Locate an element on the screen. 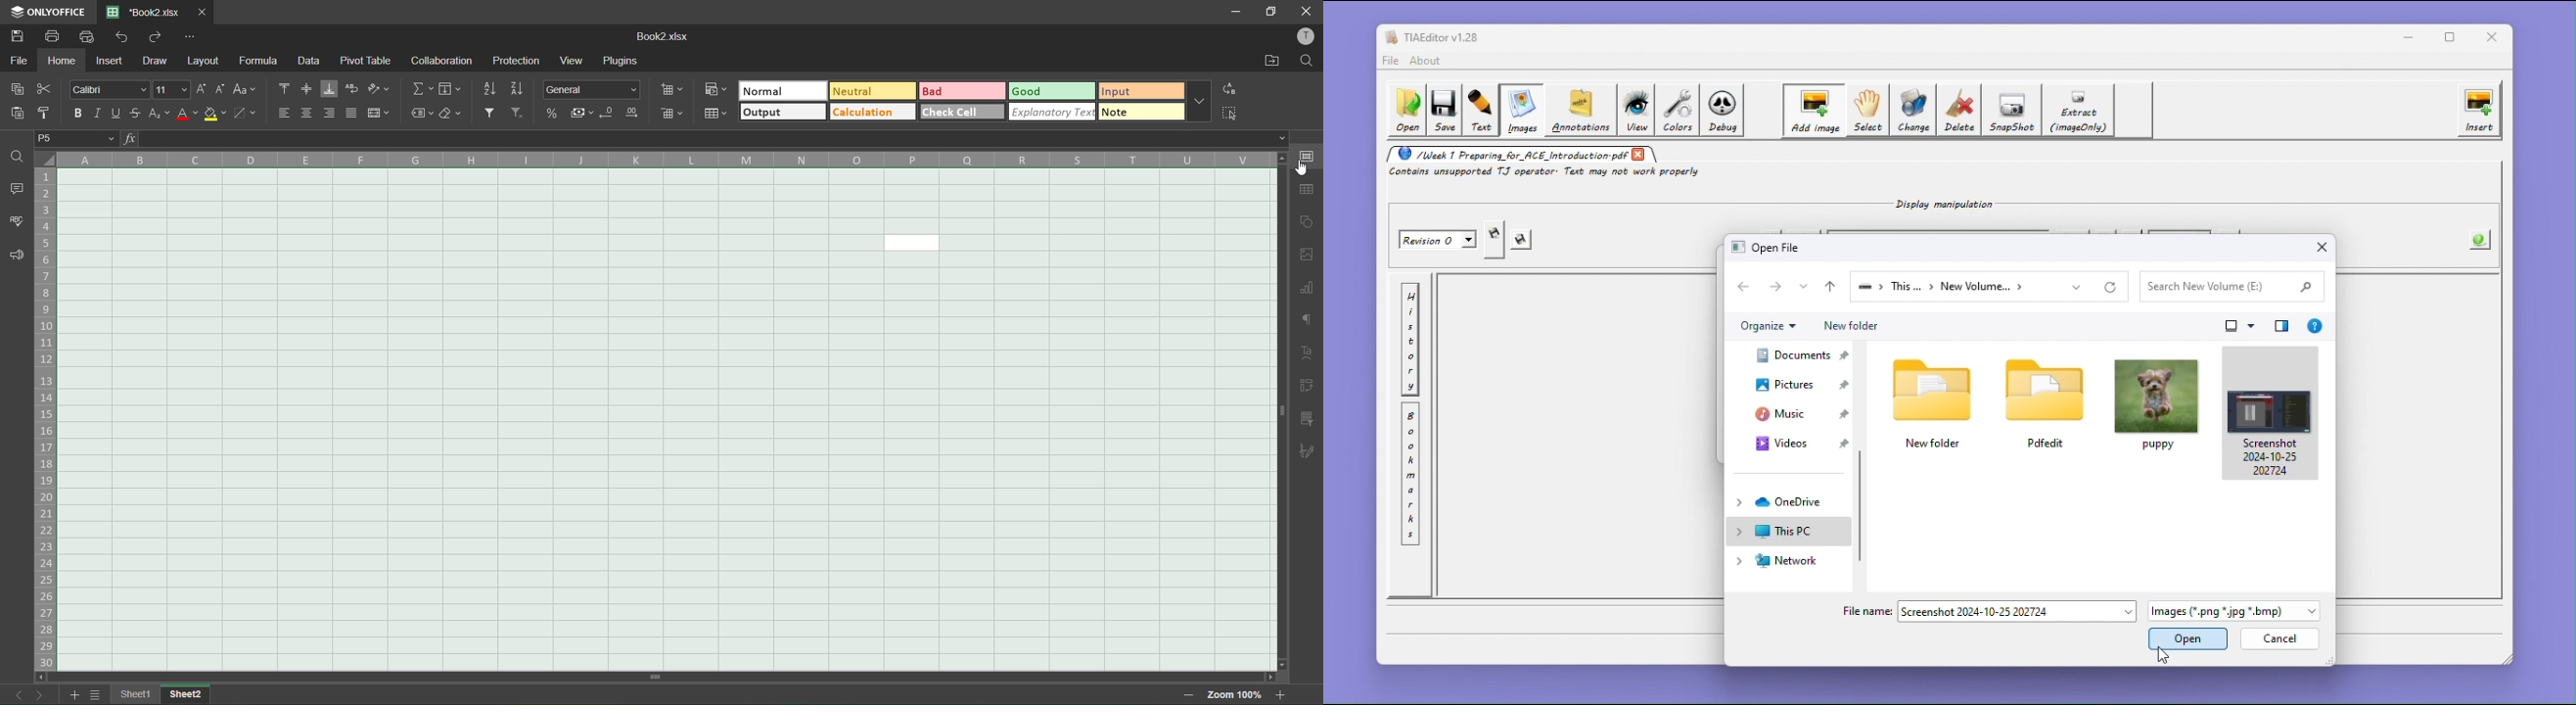 The image size is (2576, 728). orientation is located at coordinates (378, 90).